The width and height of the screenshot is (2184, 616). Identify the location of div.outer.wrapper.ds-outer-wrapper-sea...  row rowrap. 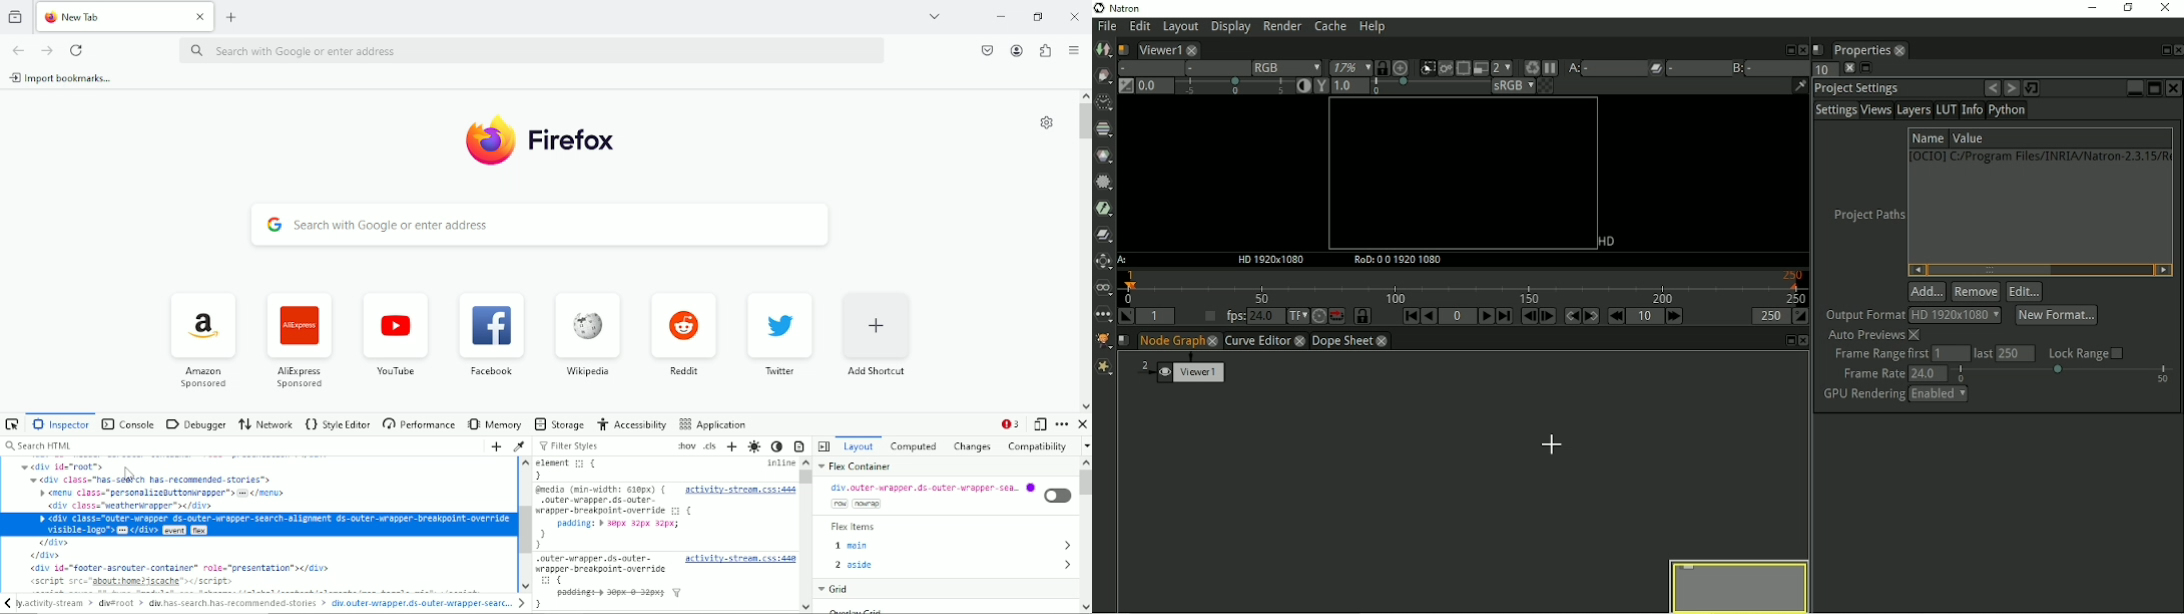
(948, 498).